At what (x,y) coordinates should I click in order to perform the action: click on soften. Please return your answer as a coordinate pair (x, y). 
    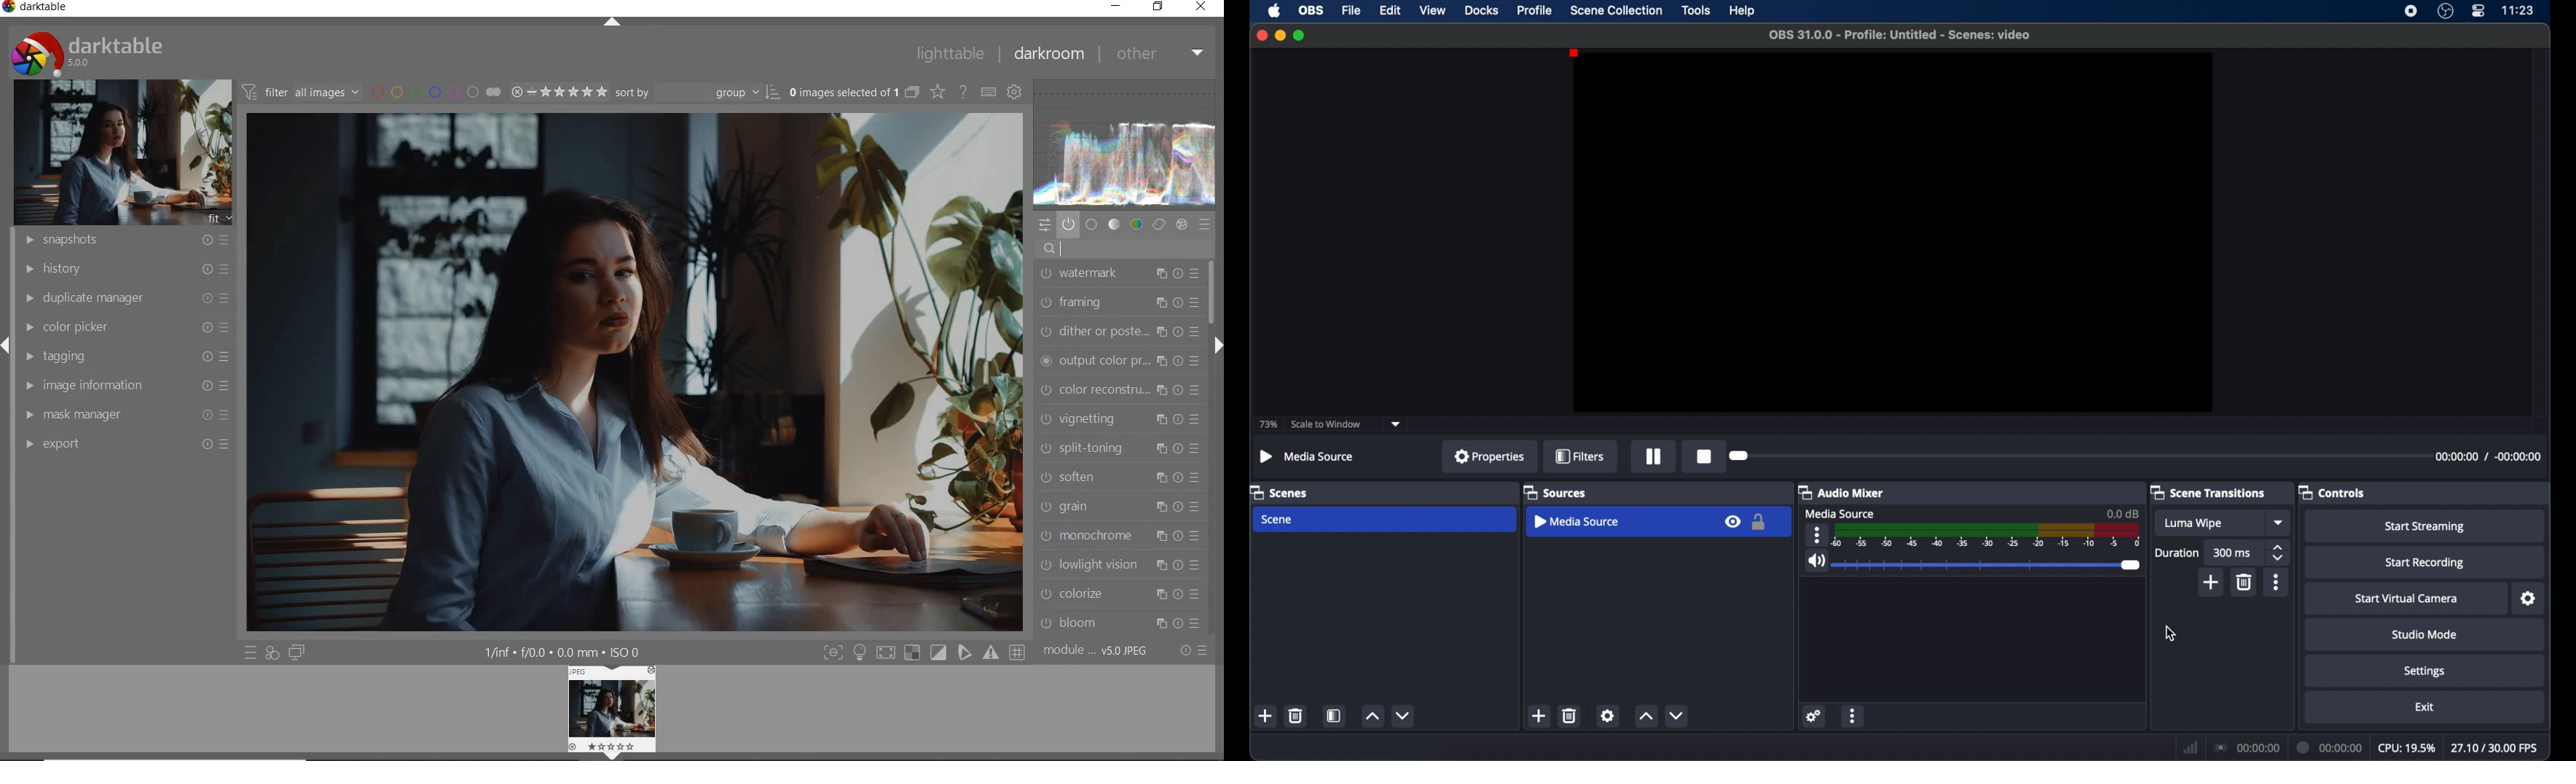
    Looking at the image, I should click on (1118, 476).